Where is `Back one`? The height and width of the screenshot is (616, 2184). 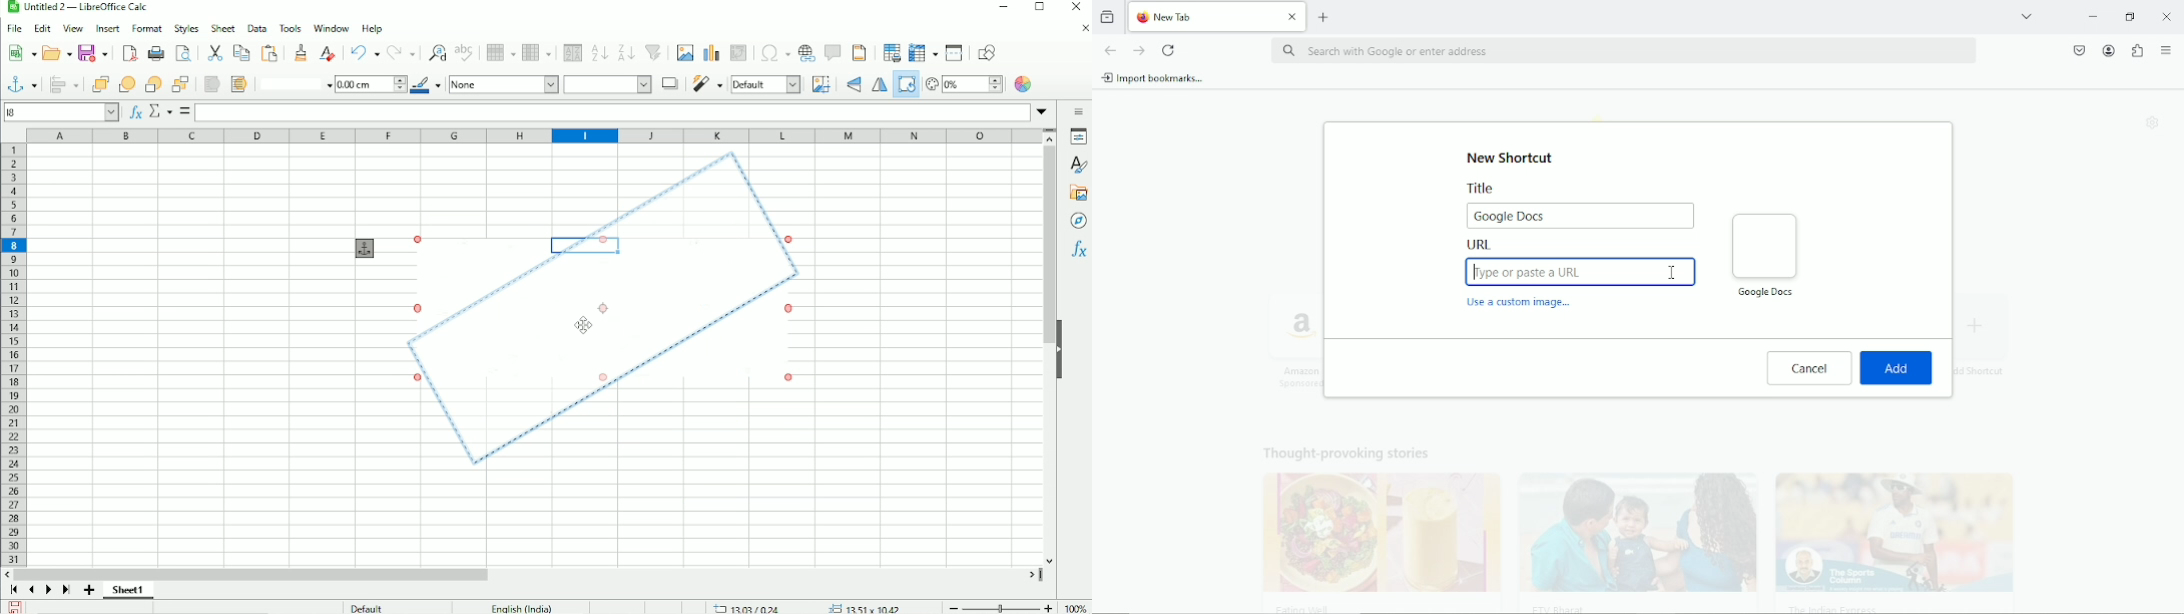
Back one is located at coordinates (152, 84).